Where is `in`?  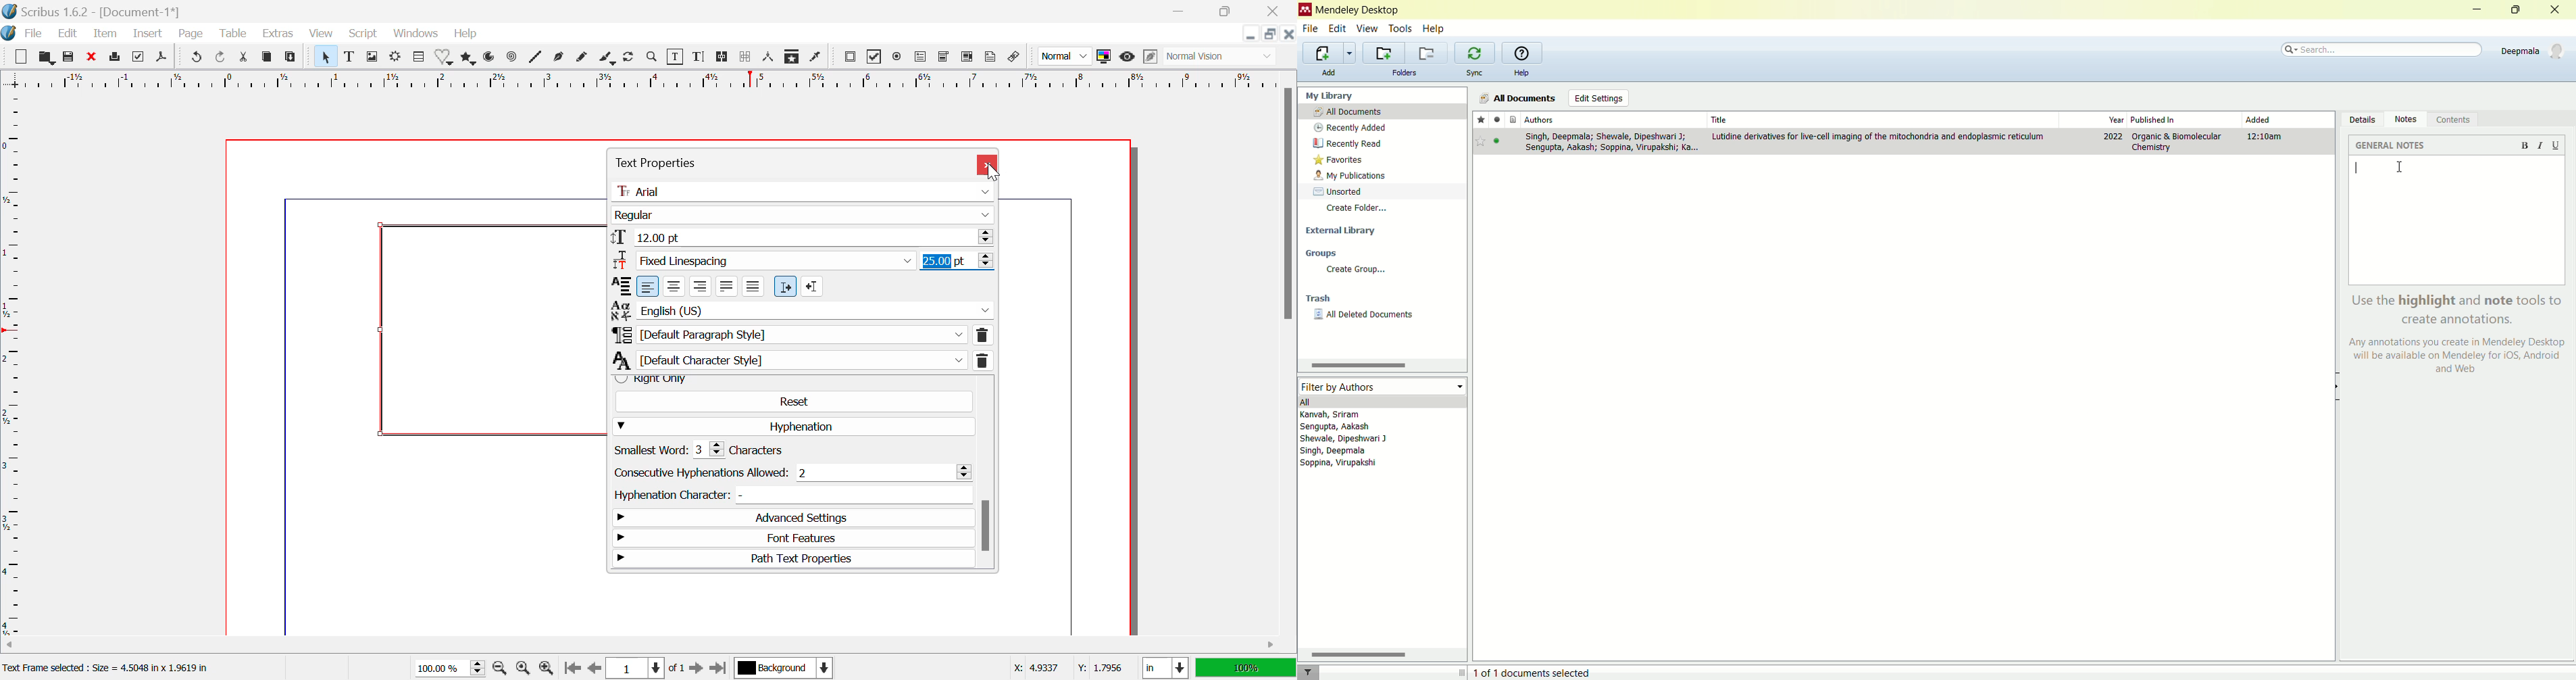 in is located at coordinates (1162, 668).